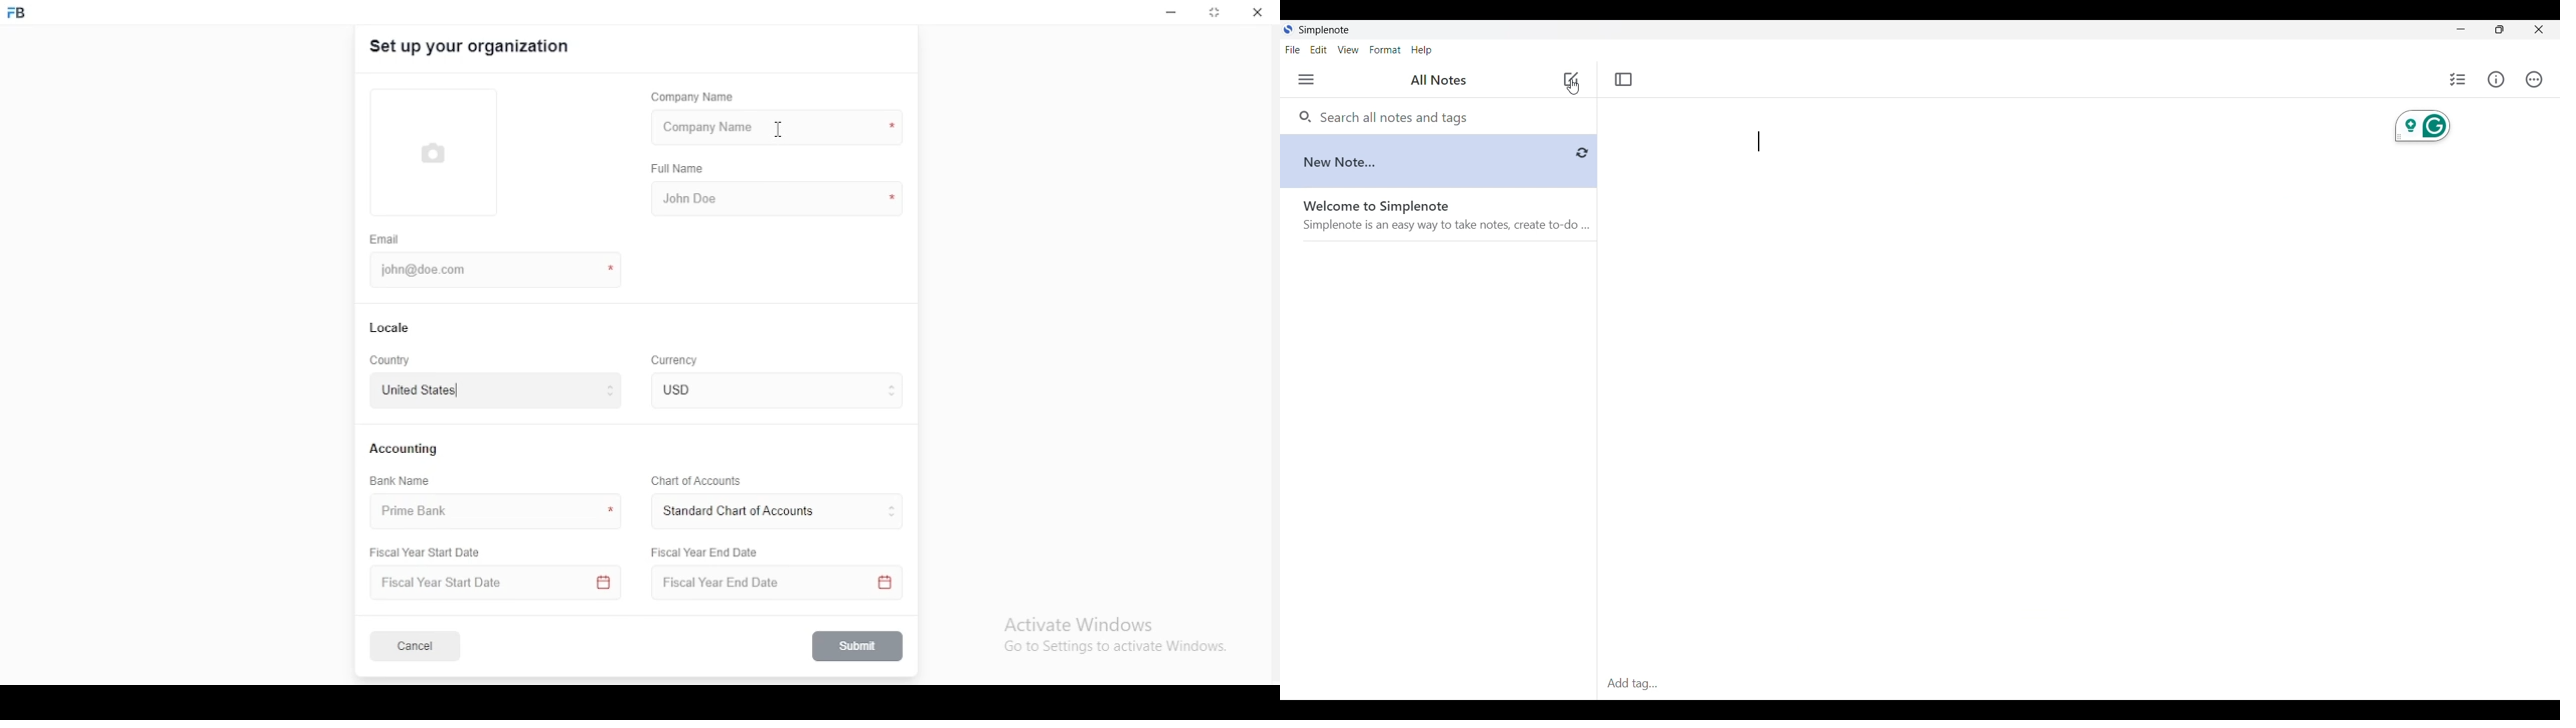 This screenshot has width=2576, height=728. What do you see at coordinates (1631, 685) in the screenshot?
I see `Add tag` at bounding box center [1631, 685].